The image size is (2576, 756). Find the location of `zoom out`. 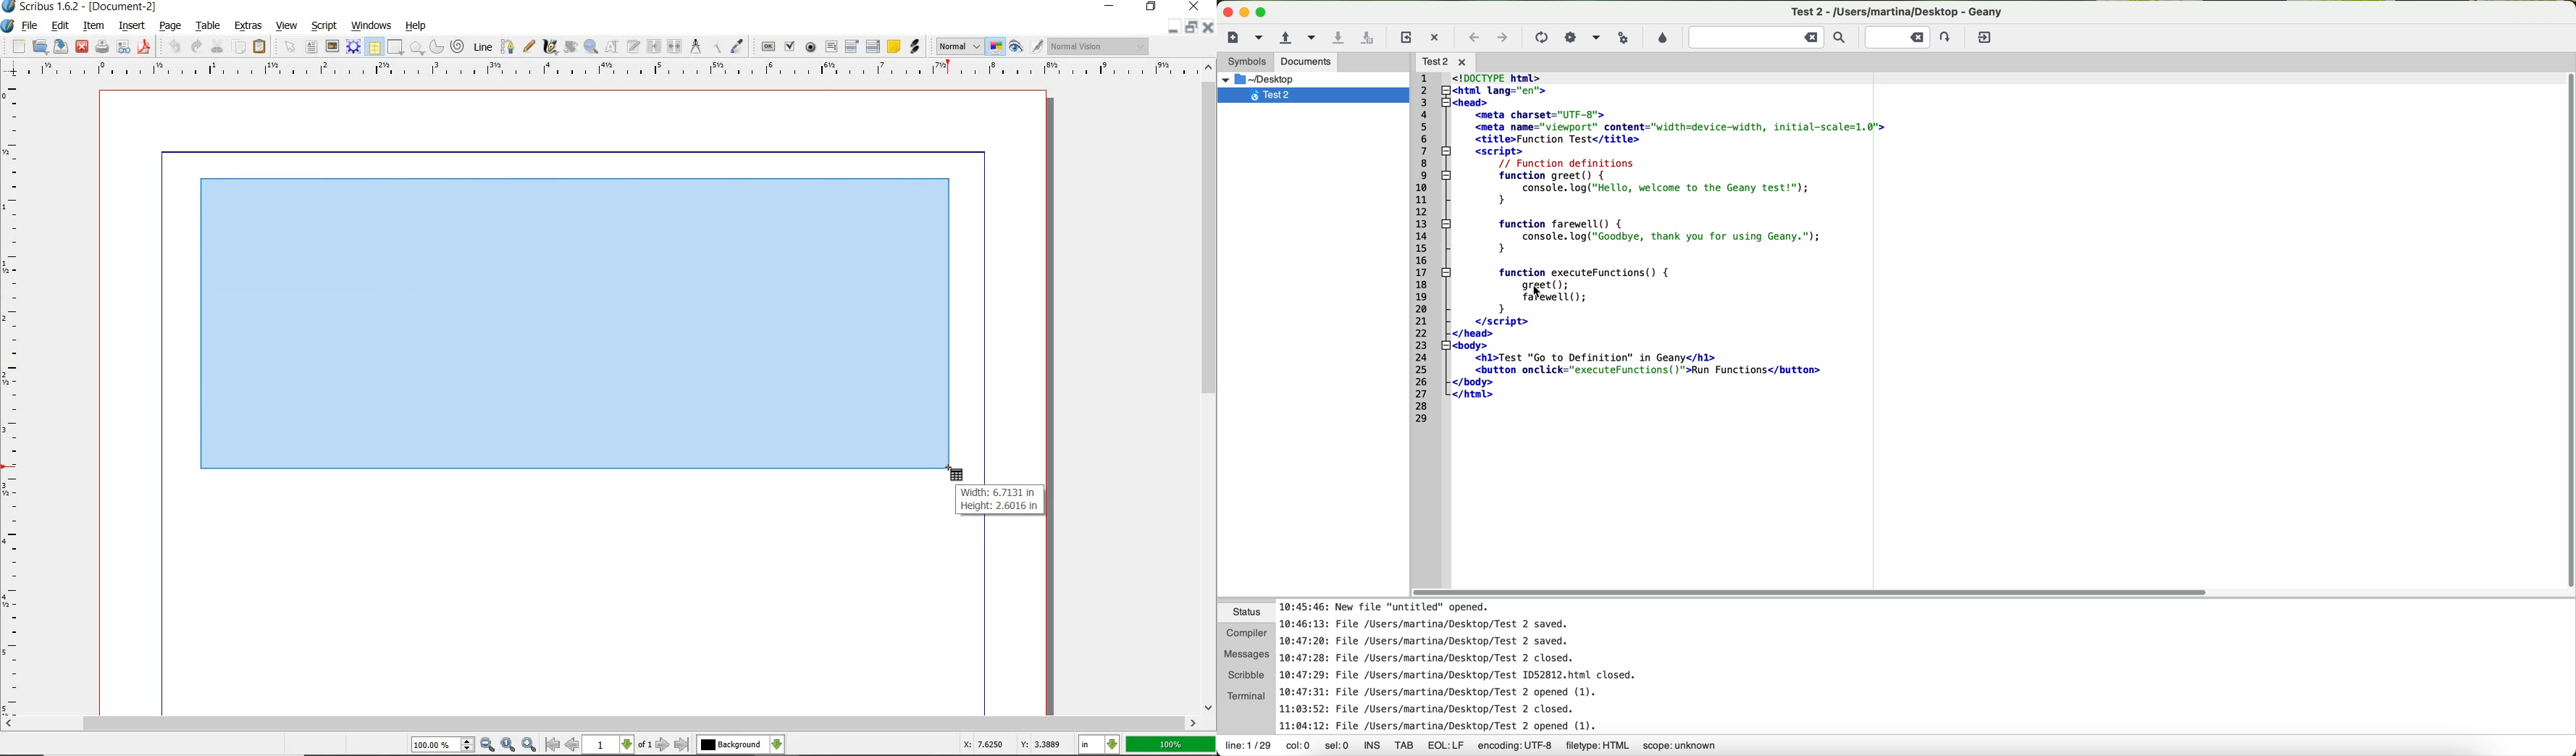

zoom out is located at coordinates (488, 746).